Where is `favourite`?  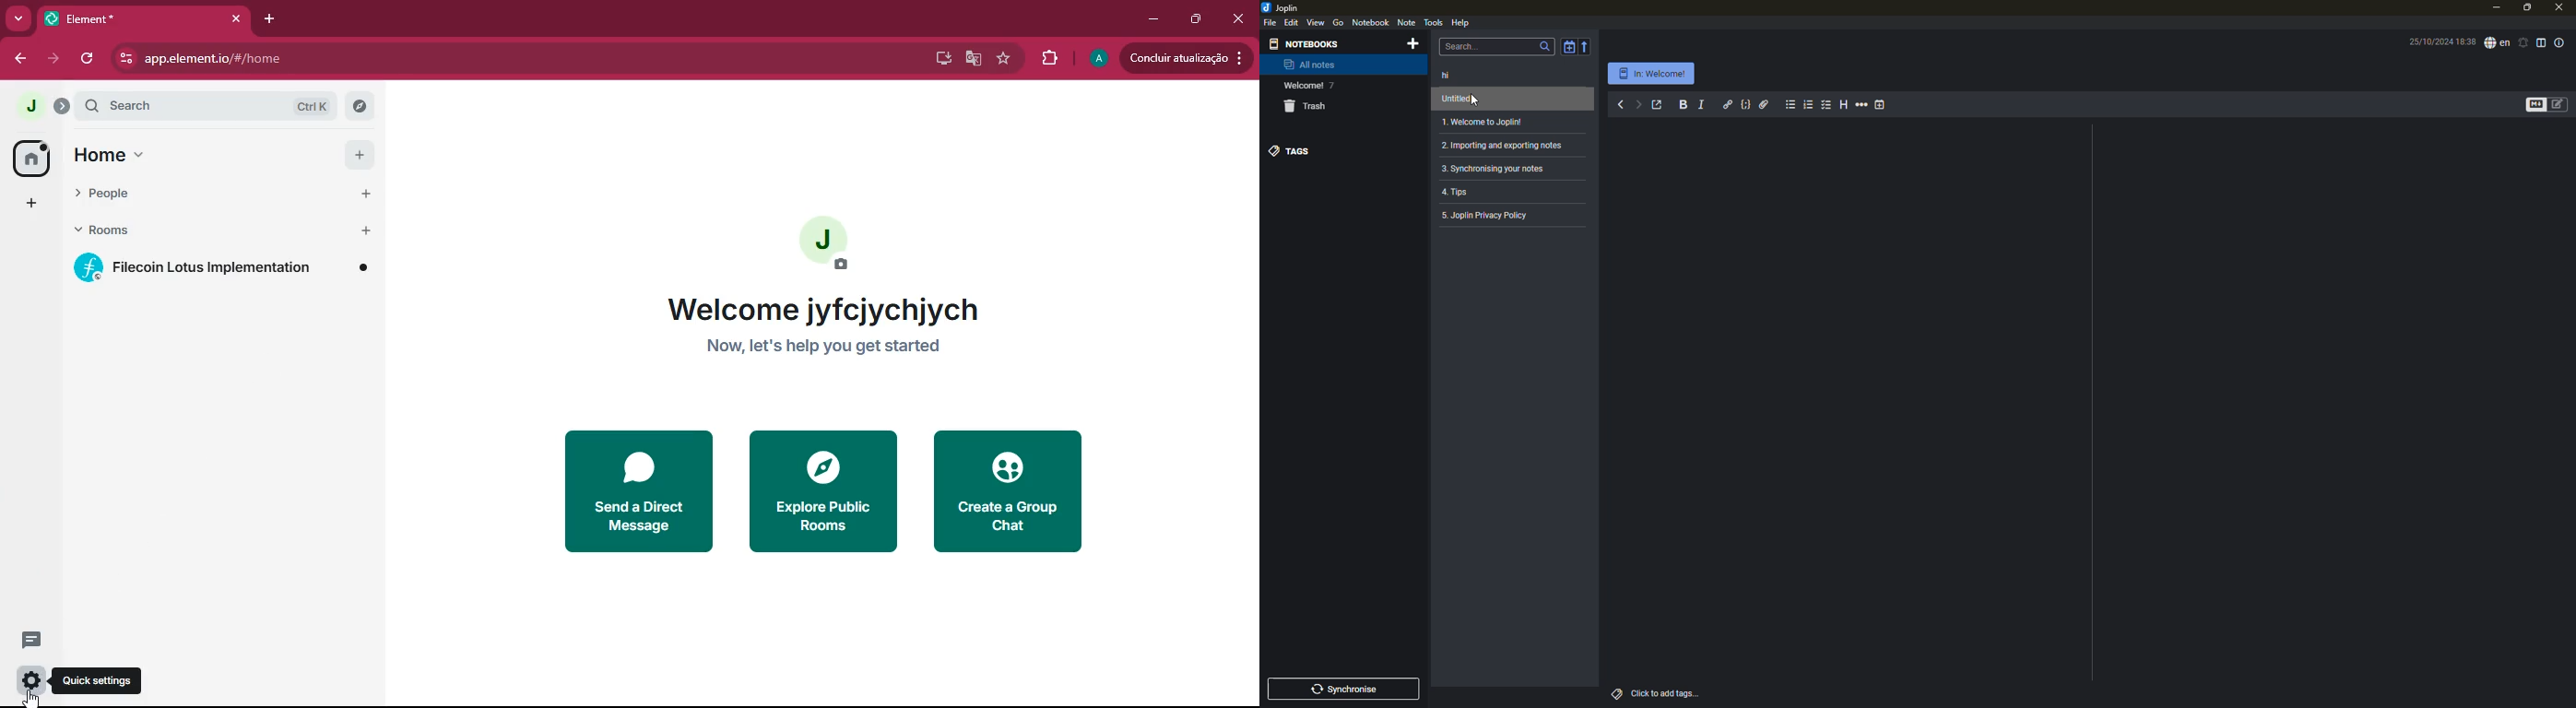 favourite is located at coordinates (1005, 60).